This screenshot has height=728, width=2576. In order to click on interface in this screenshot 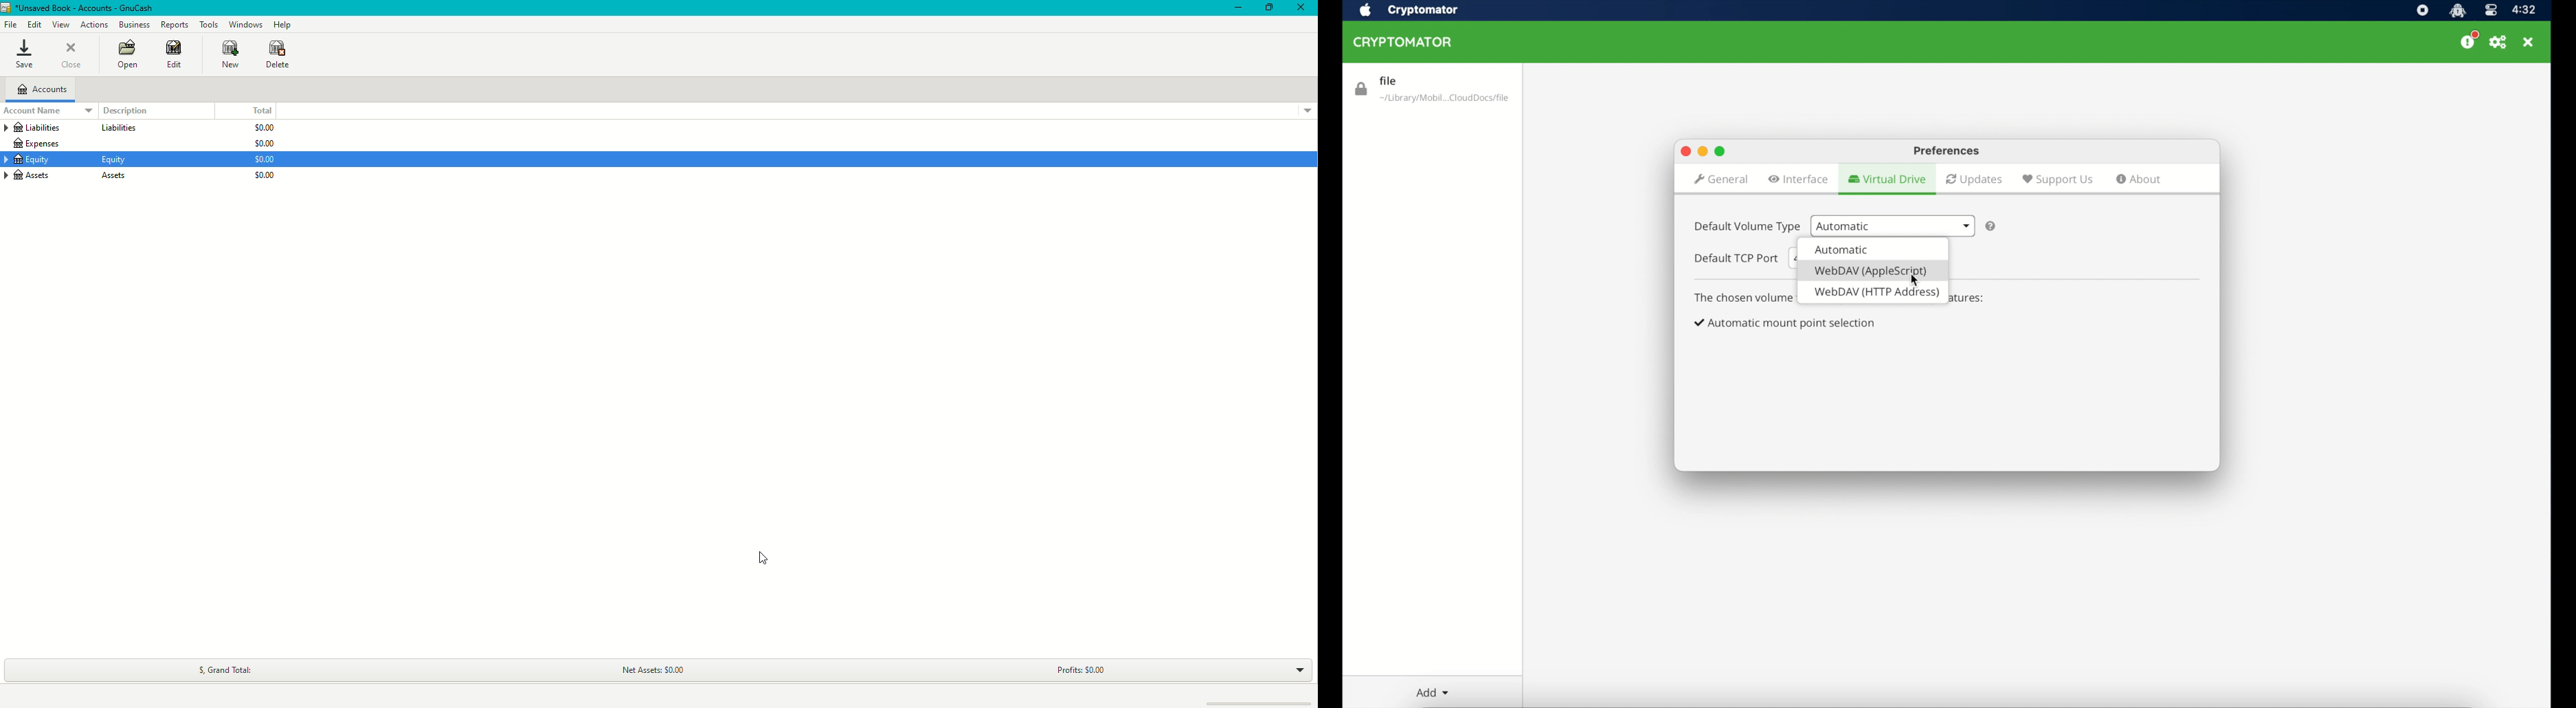, I will do `click(1799, 179)`.